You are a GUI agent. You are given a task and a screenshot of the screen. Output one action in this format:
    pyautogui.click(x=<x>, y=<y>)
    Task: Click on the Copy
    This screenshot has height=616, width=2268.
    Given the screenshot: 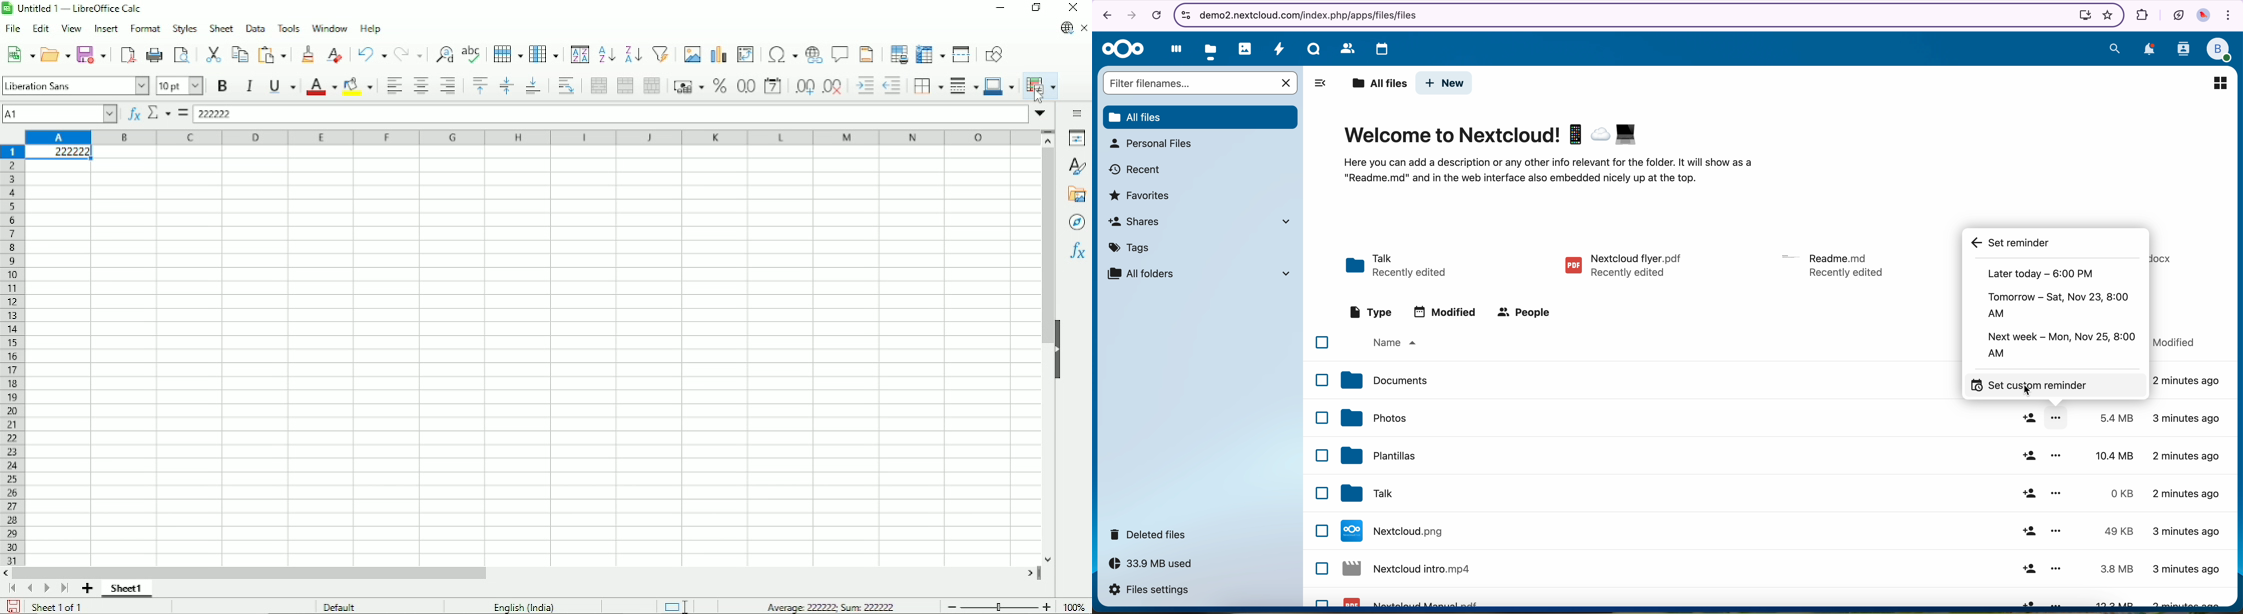 What is the action you would take?
    pyautogui.click(x=239, y=53)
    